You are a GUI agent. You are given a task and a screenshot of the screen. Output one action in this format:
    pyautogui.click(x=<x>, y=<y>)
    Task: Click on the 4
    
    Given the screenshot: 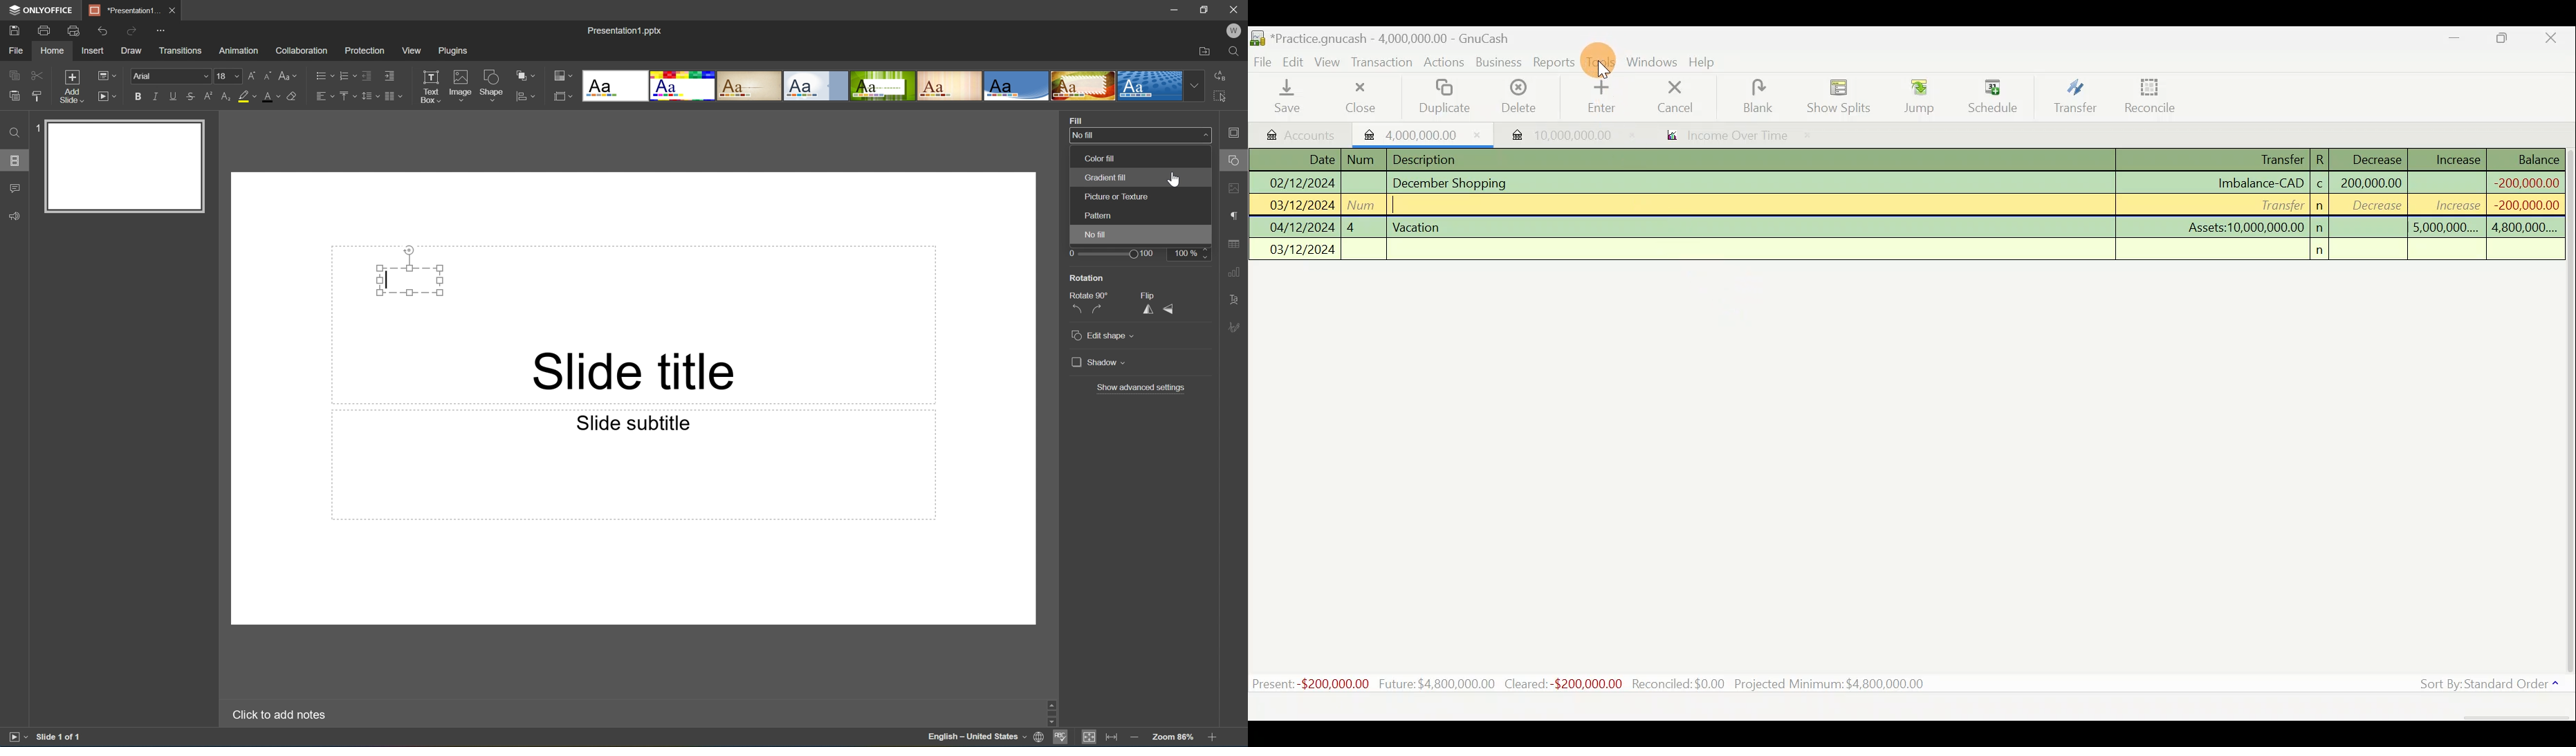 What is the action you would take?
    pyautogui.click(x=1363, y=225)
    